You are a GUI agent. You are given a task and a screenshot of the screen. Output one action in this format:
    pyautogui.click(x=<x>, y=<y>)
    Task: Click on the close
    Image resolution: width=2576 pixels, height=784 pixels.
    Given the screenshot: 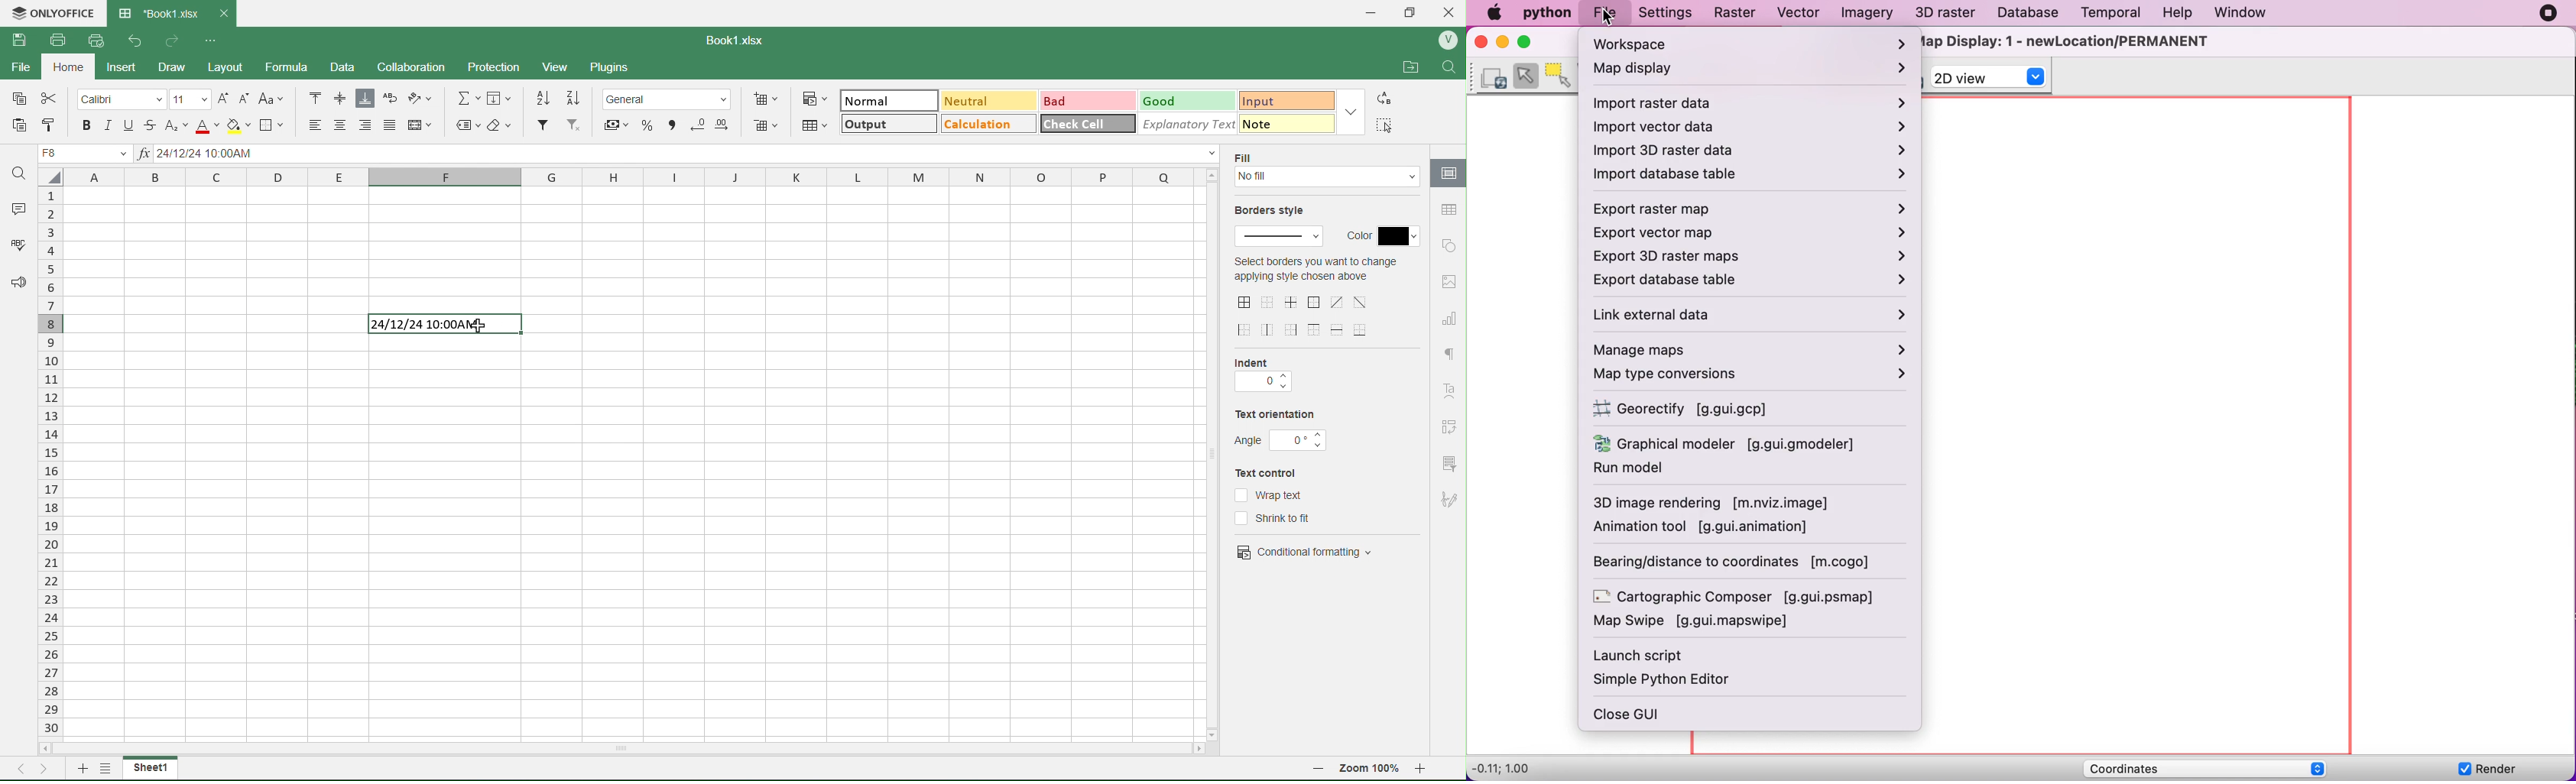 What is the action you would take?
    pyautogui.click(x=1454, y=11)
    